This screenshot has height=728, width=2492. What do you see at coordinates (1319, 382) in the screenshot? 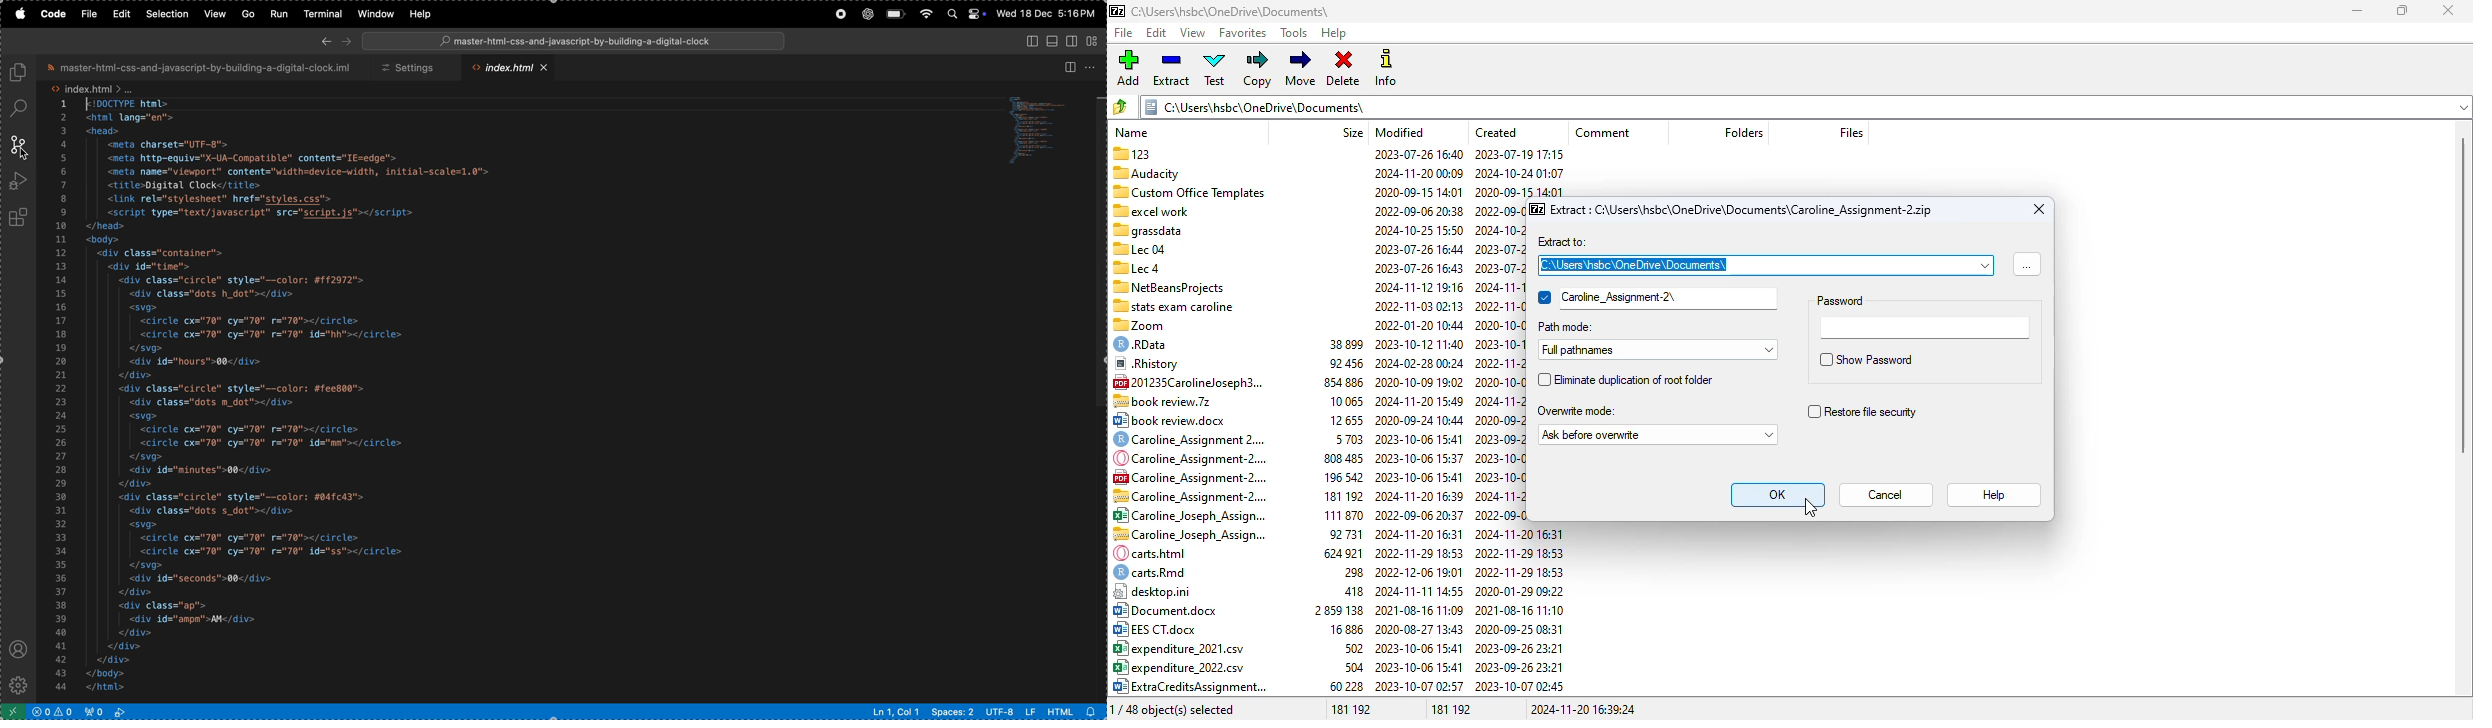
I see ` 201235CarolineJoseph3... 854886 2020-10-09 19:02 2020-10-09 19:05` at bounding box center [1319, 382].